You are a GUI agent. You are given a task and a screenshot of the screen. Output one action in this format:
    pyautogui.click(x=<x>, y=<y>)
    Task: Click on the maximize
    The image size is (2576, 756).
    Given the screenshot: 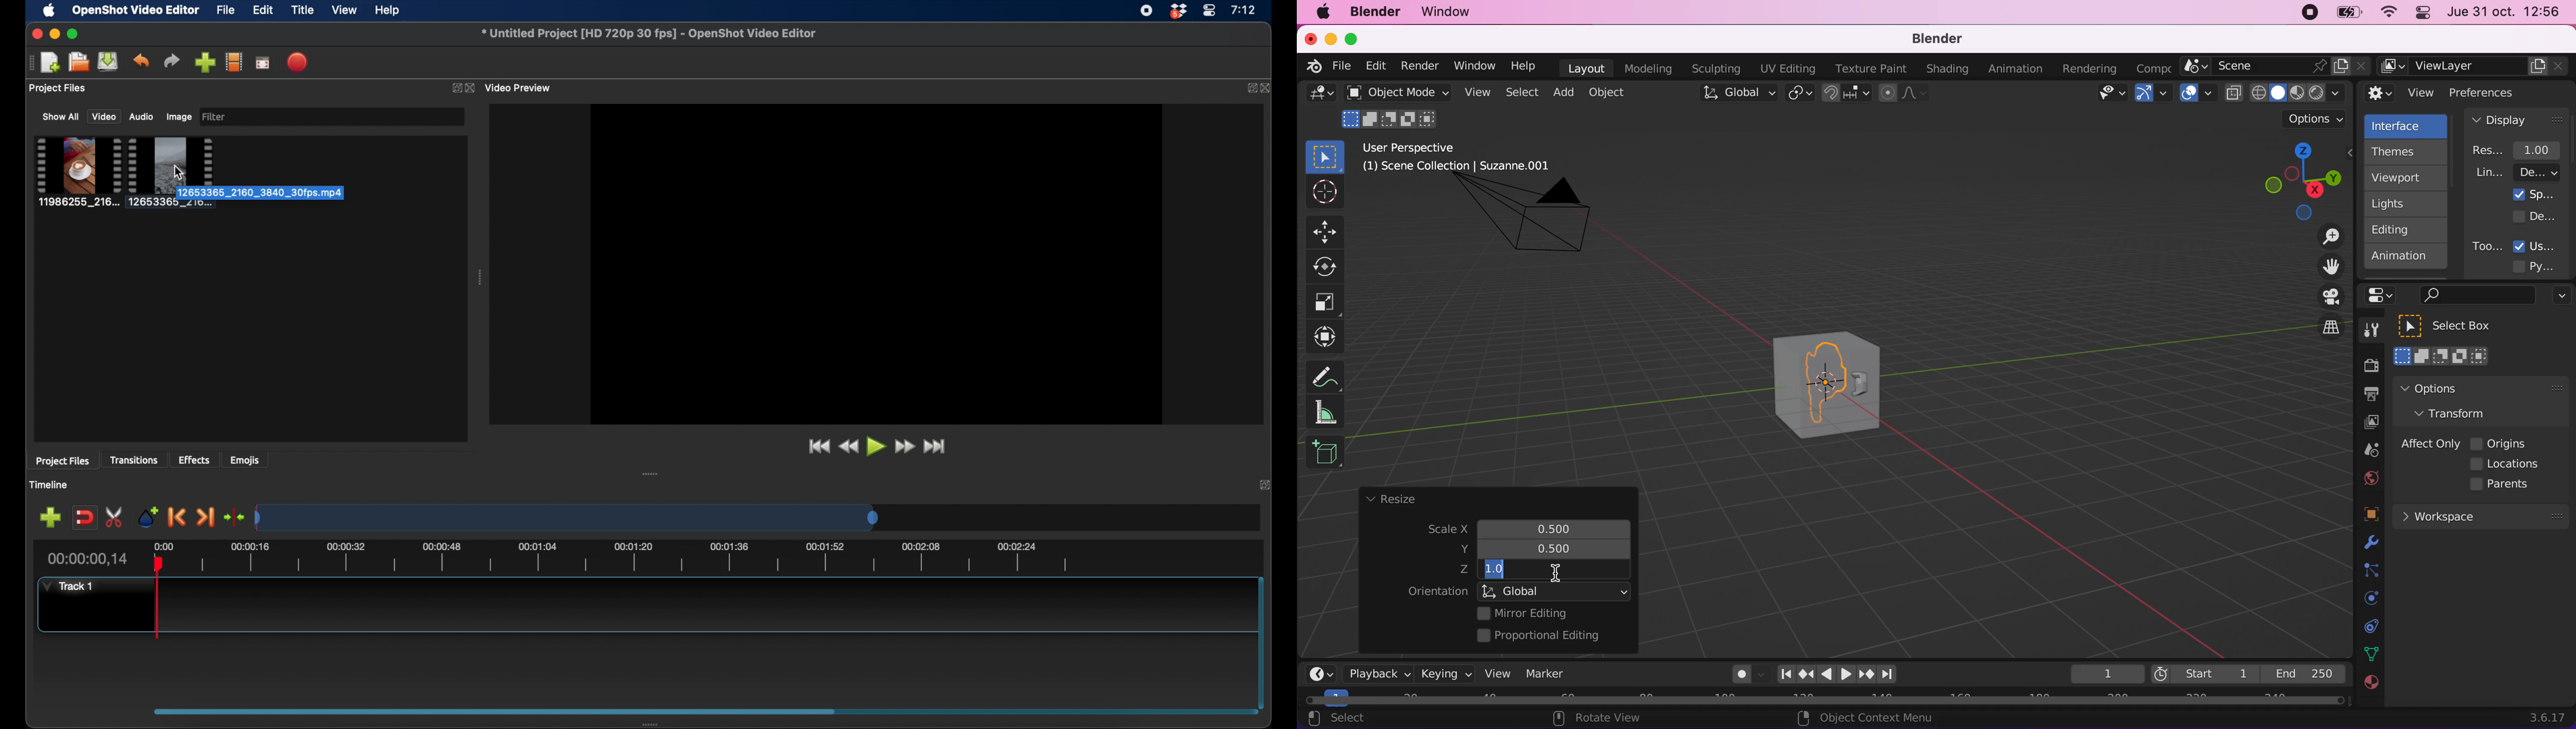 What is the action you would take?
    pyautogui.click(x=74, y=34)
    